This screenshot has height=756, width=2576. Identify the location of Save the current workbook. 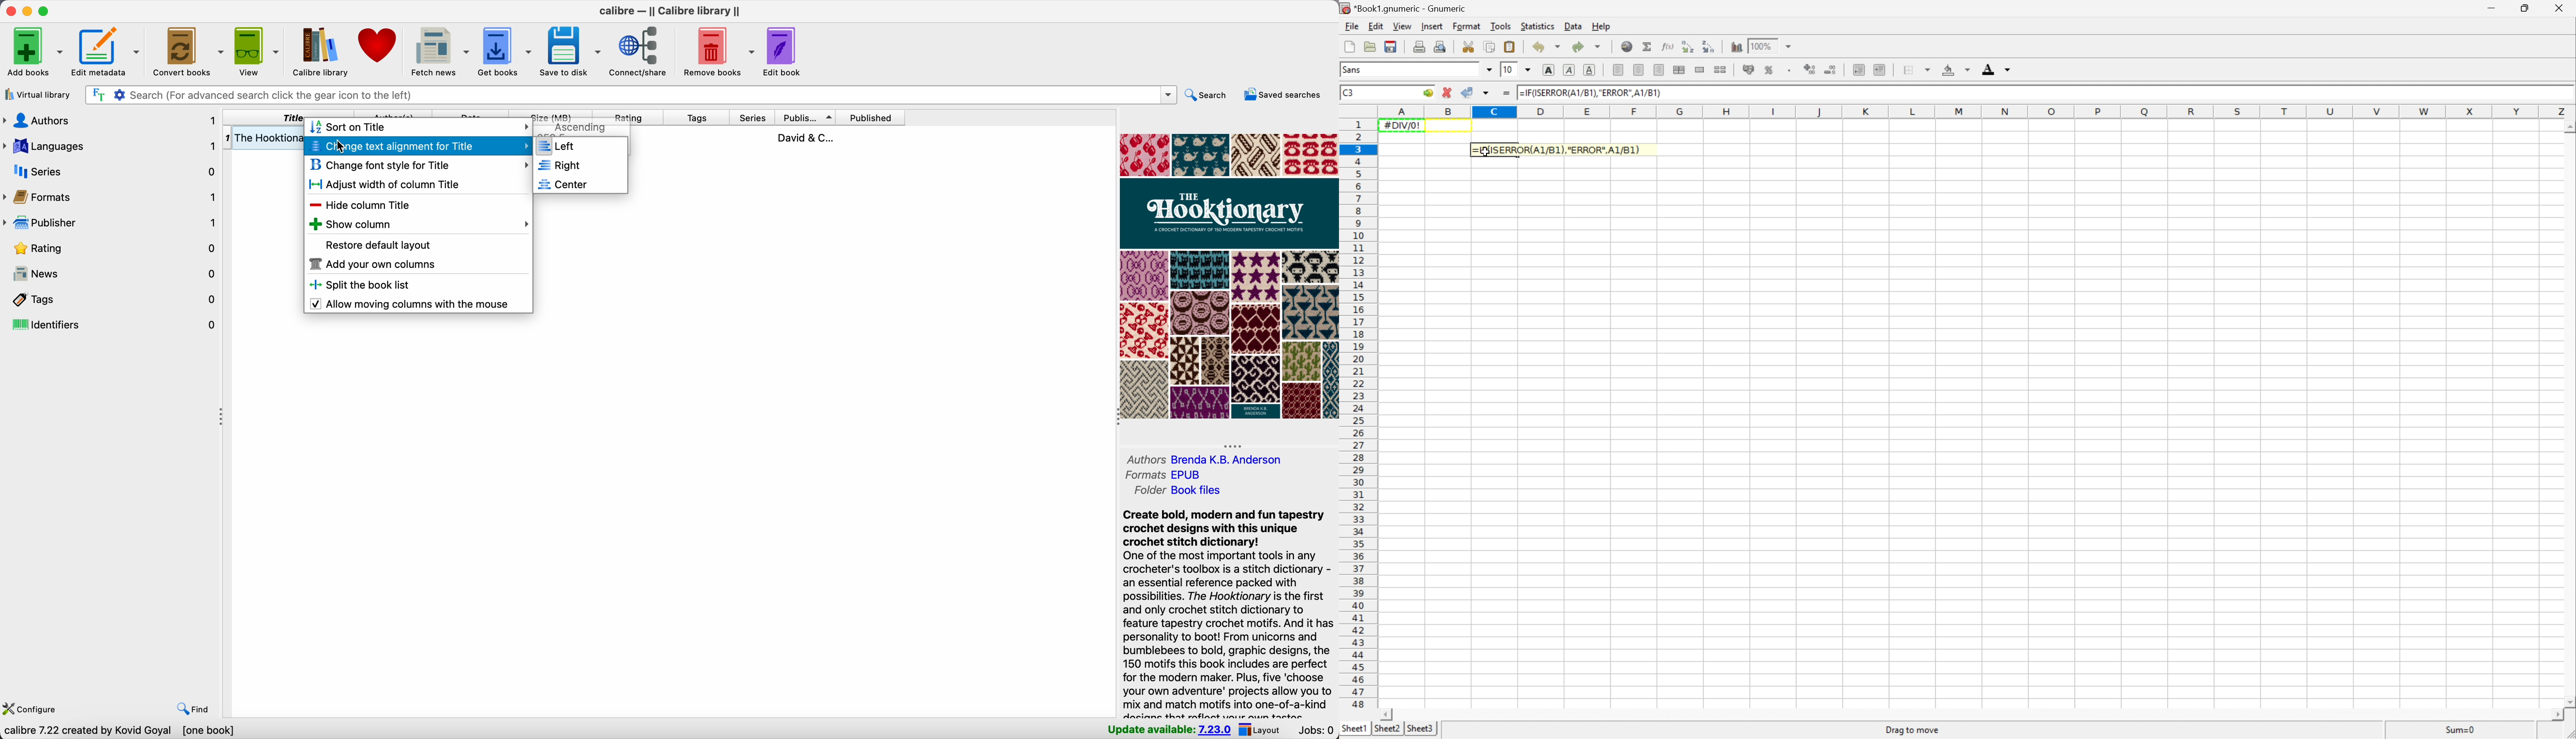
(1392, 47).